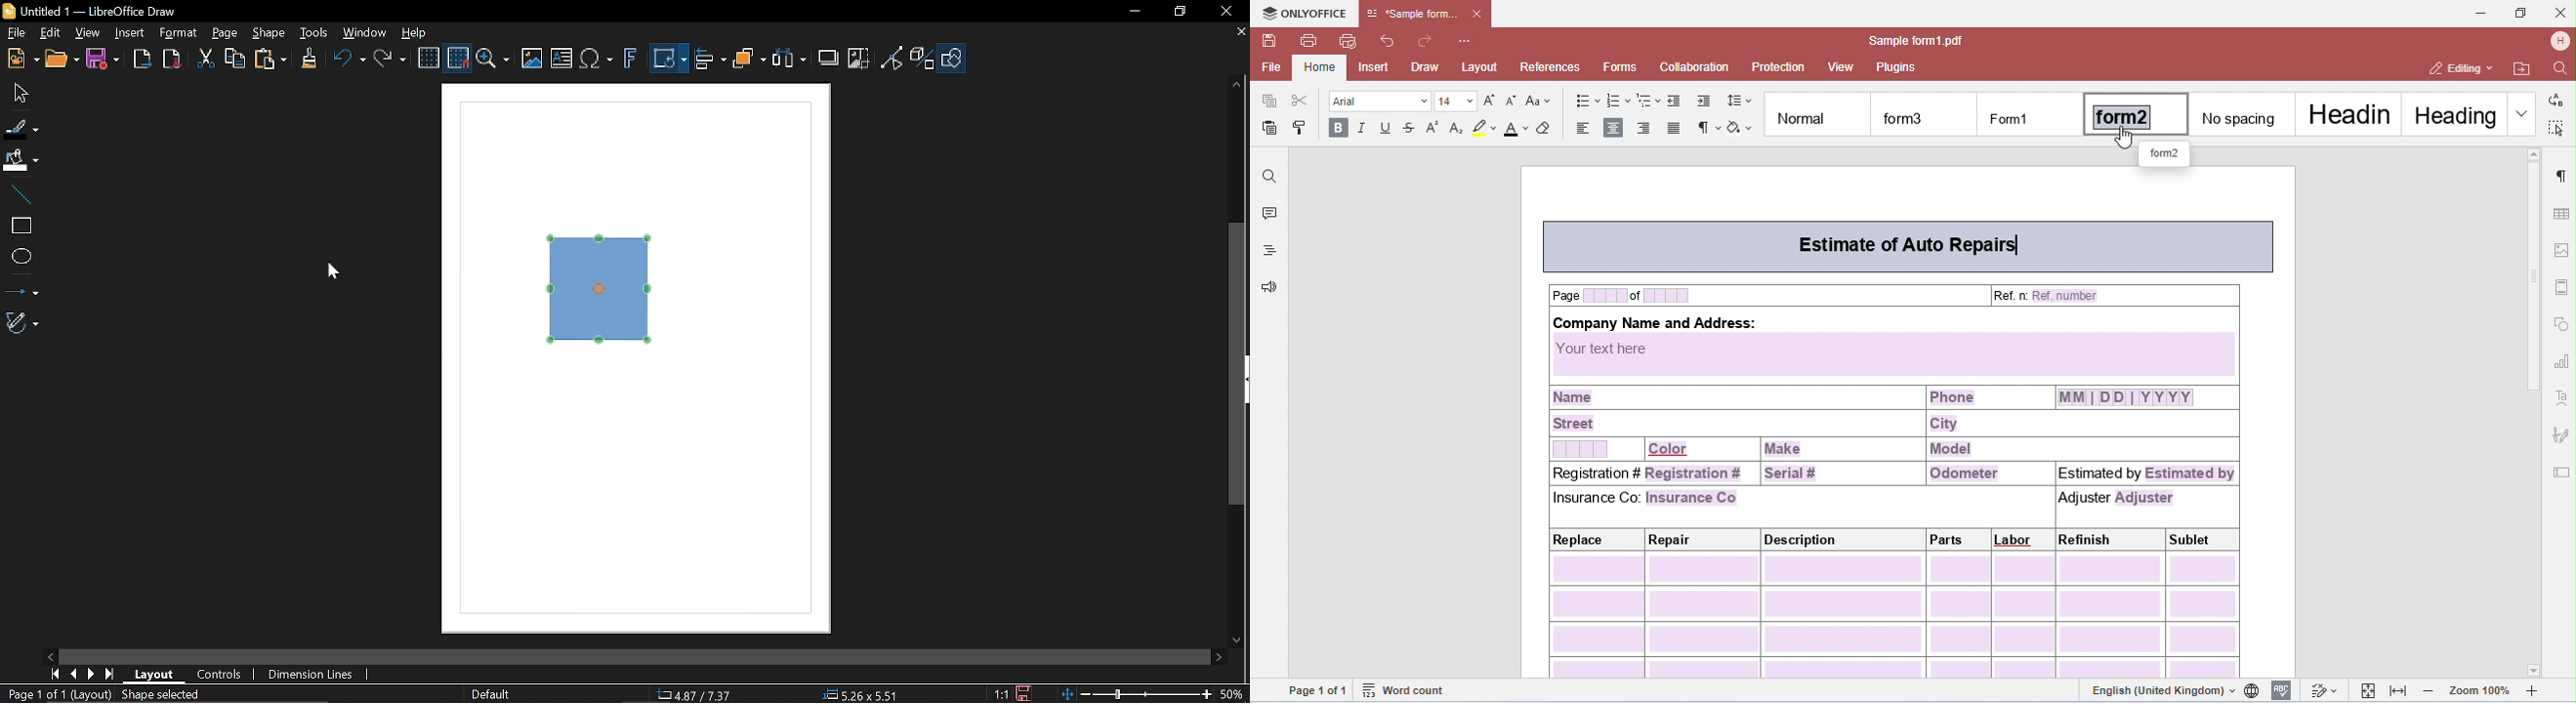 Image resolution: width=2576 pixels, height=728 pixels. Describe the element at coordinates (109, 675) in the screenshot. I see `Last page` at that location.